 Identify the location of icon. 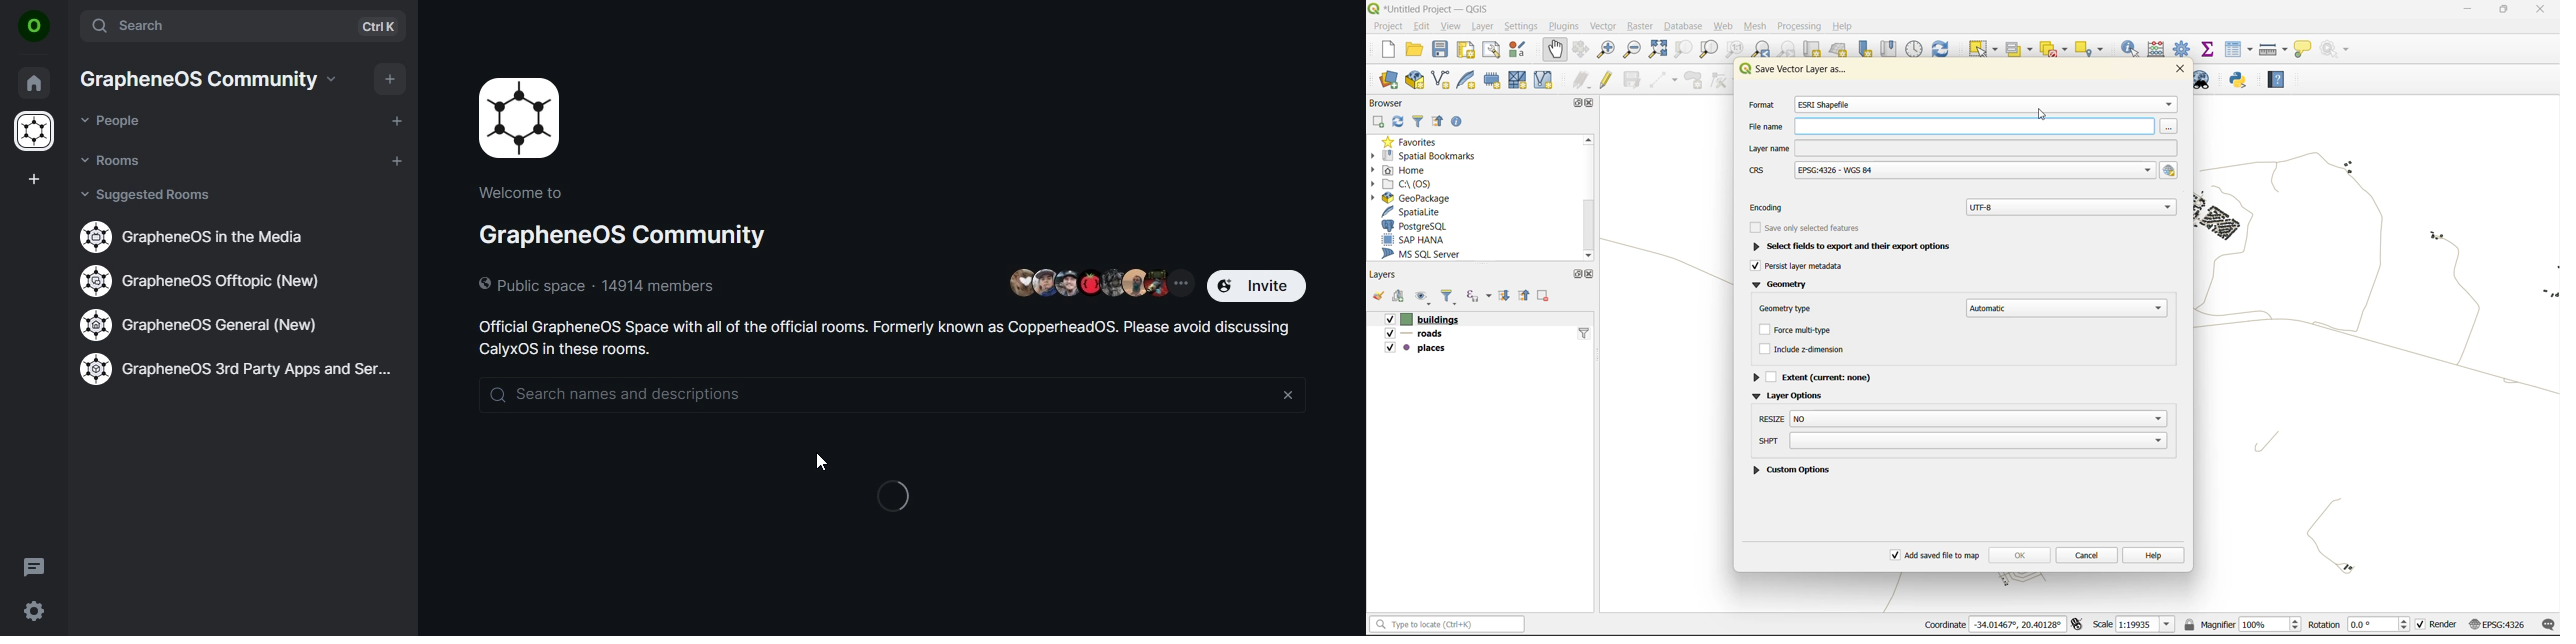
(34, 134).